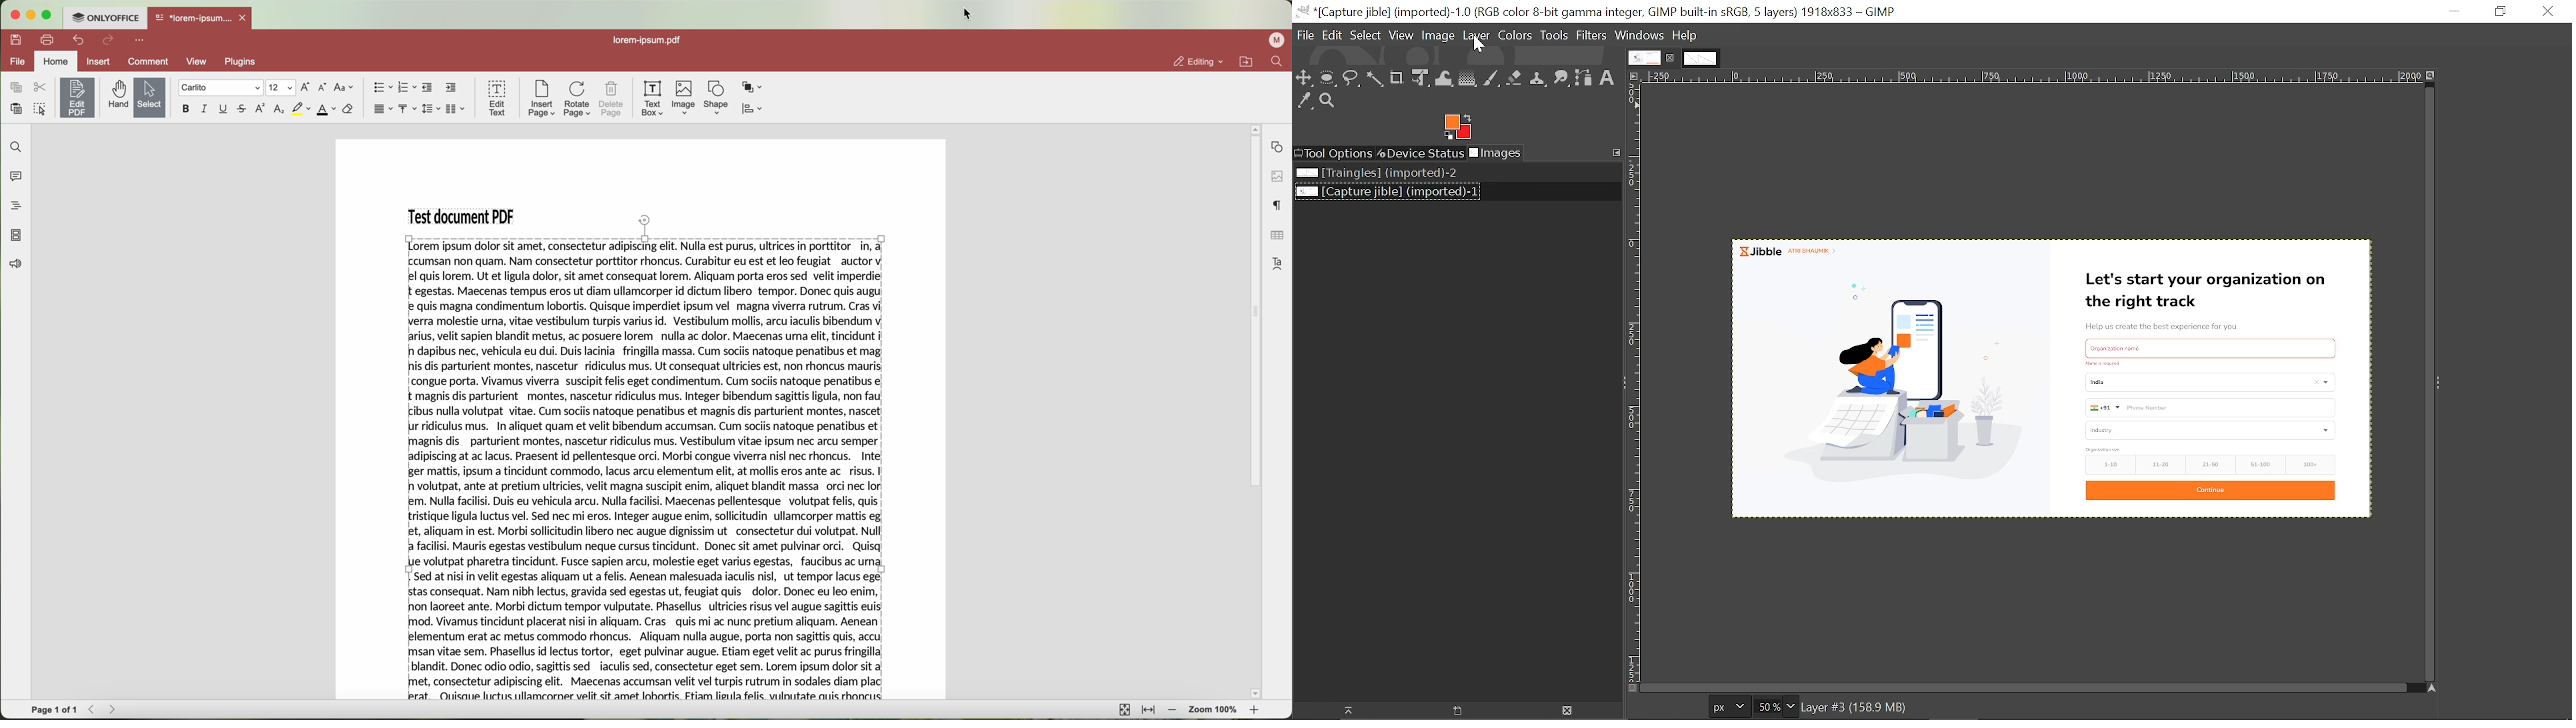  Describe the element at coordinates (1500, 154) in the screenshot. I see `Images` at that location.